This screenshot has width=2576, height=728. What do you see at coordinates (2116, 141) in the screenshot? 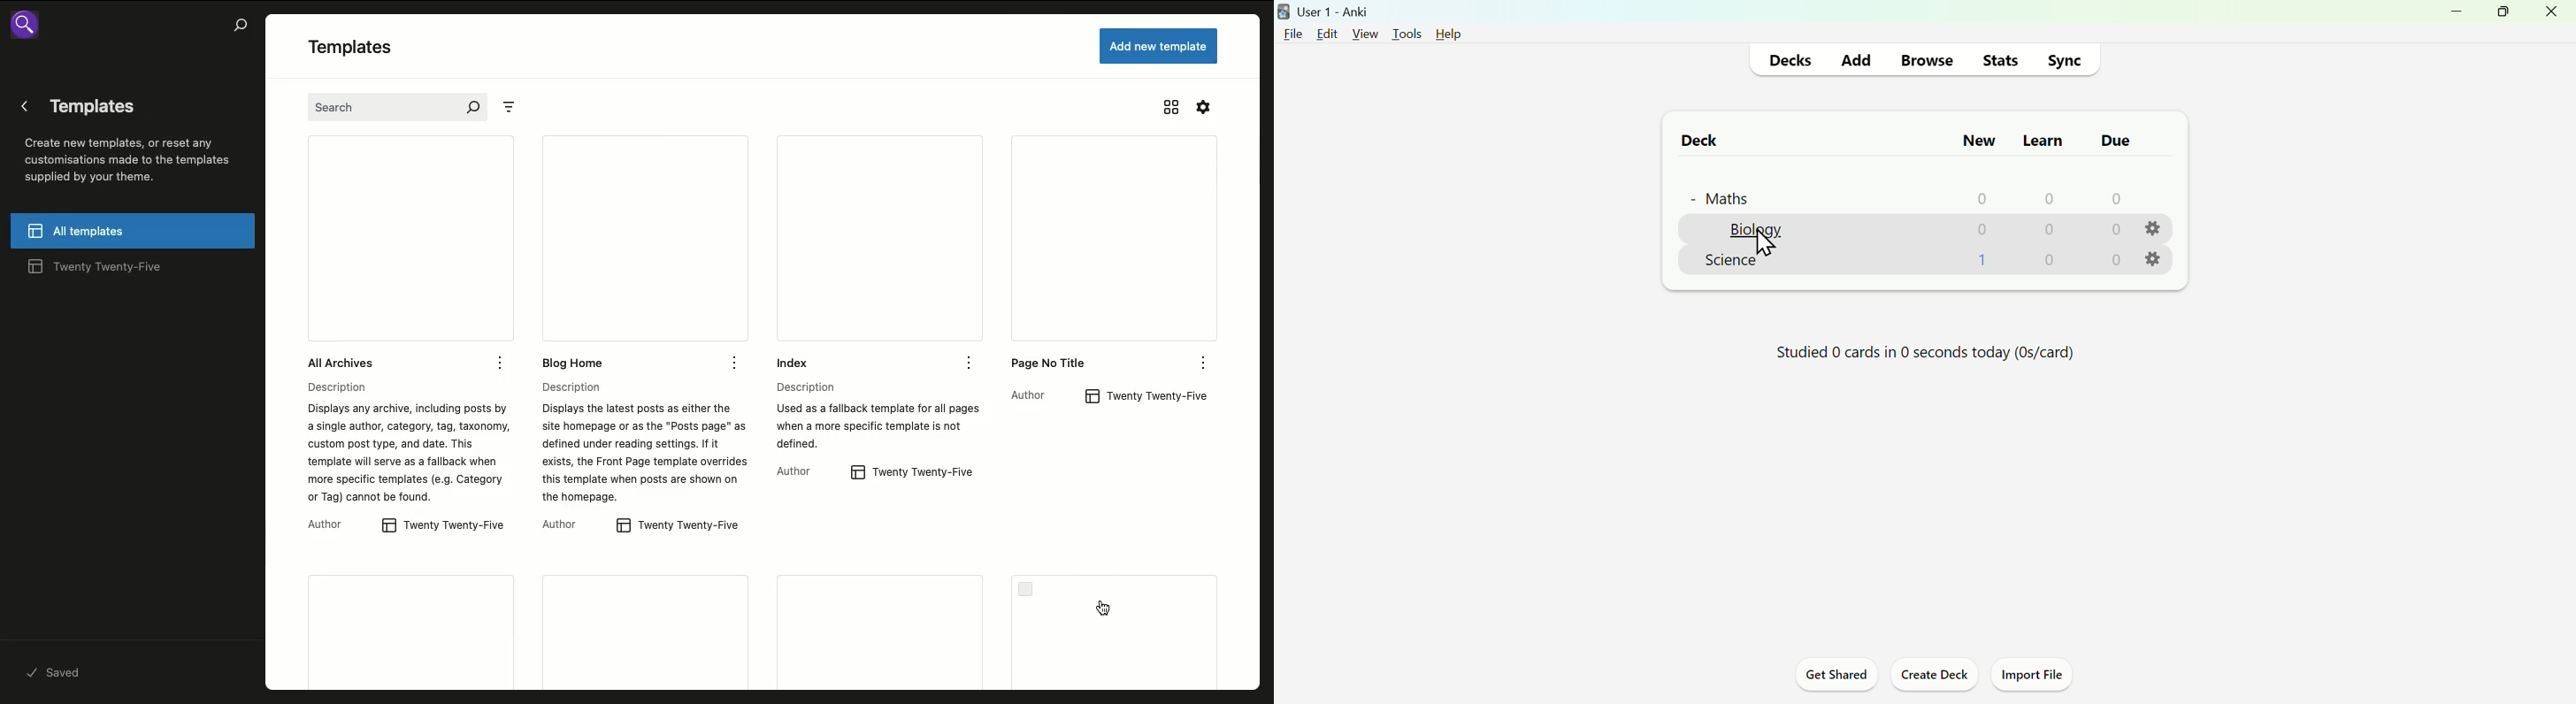
I see `due` at bounding box center [2116, 141].